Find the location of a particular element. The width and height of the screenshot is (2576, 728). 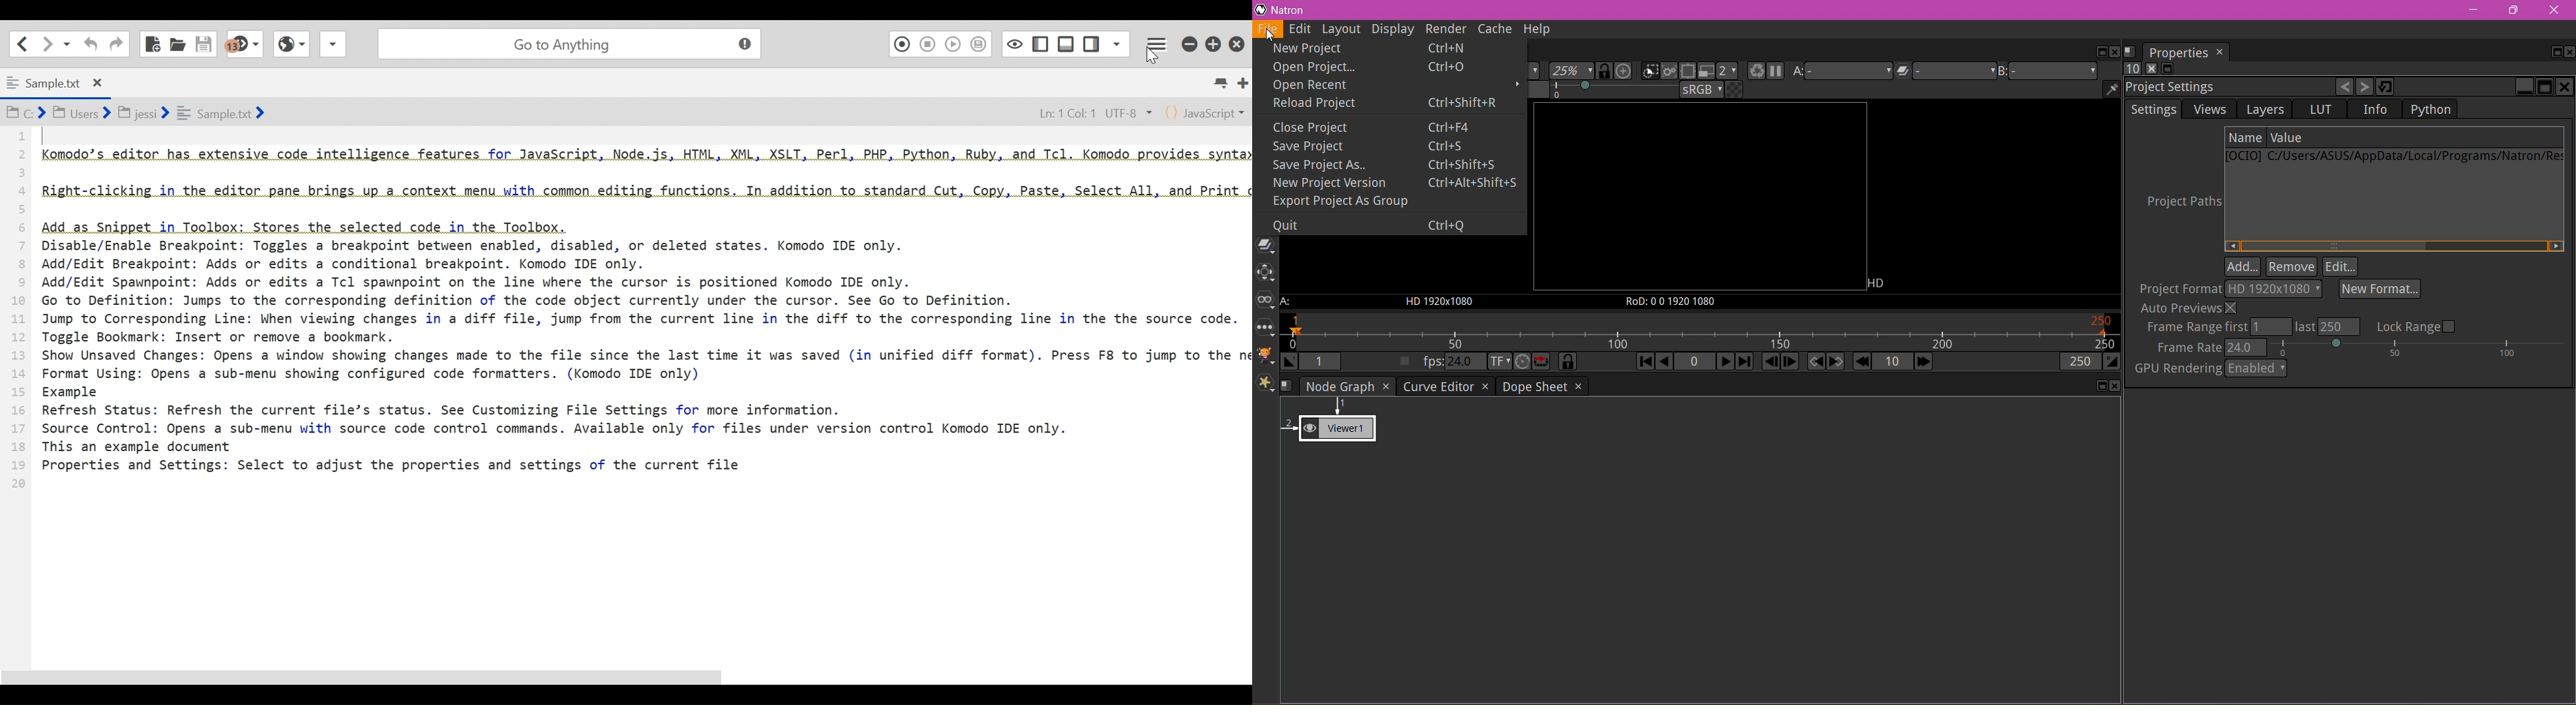

Recent locations is located at coordinates (67, 44).